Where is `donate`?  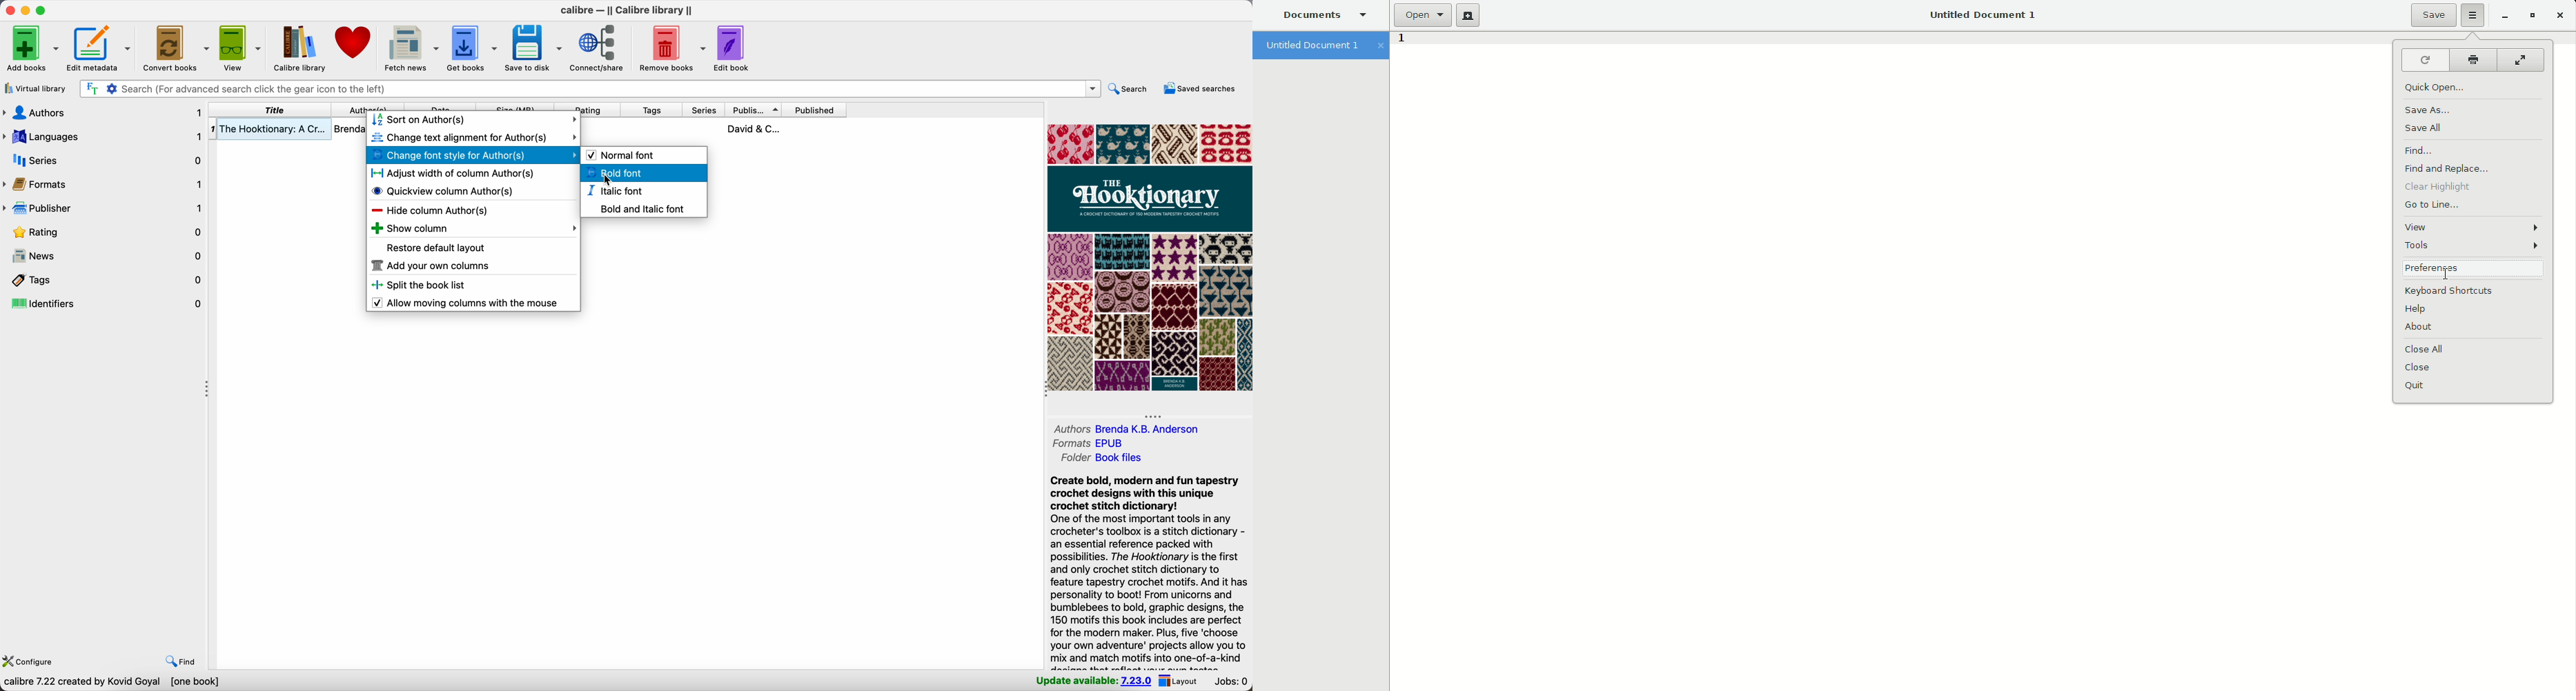
donate is located at coordinates (355, 44).